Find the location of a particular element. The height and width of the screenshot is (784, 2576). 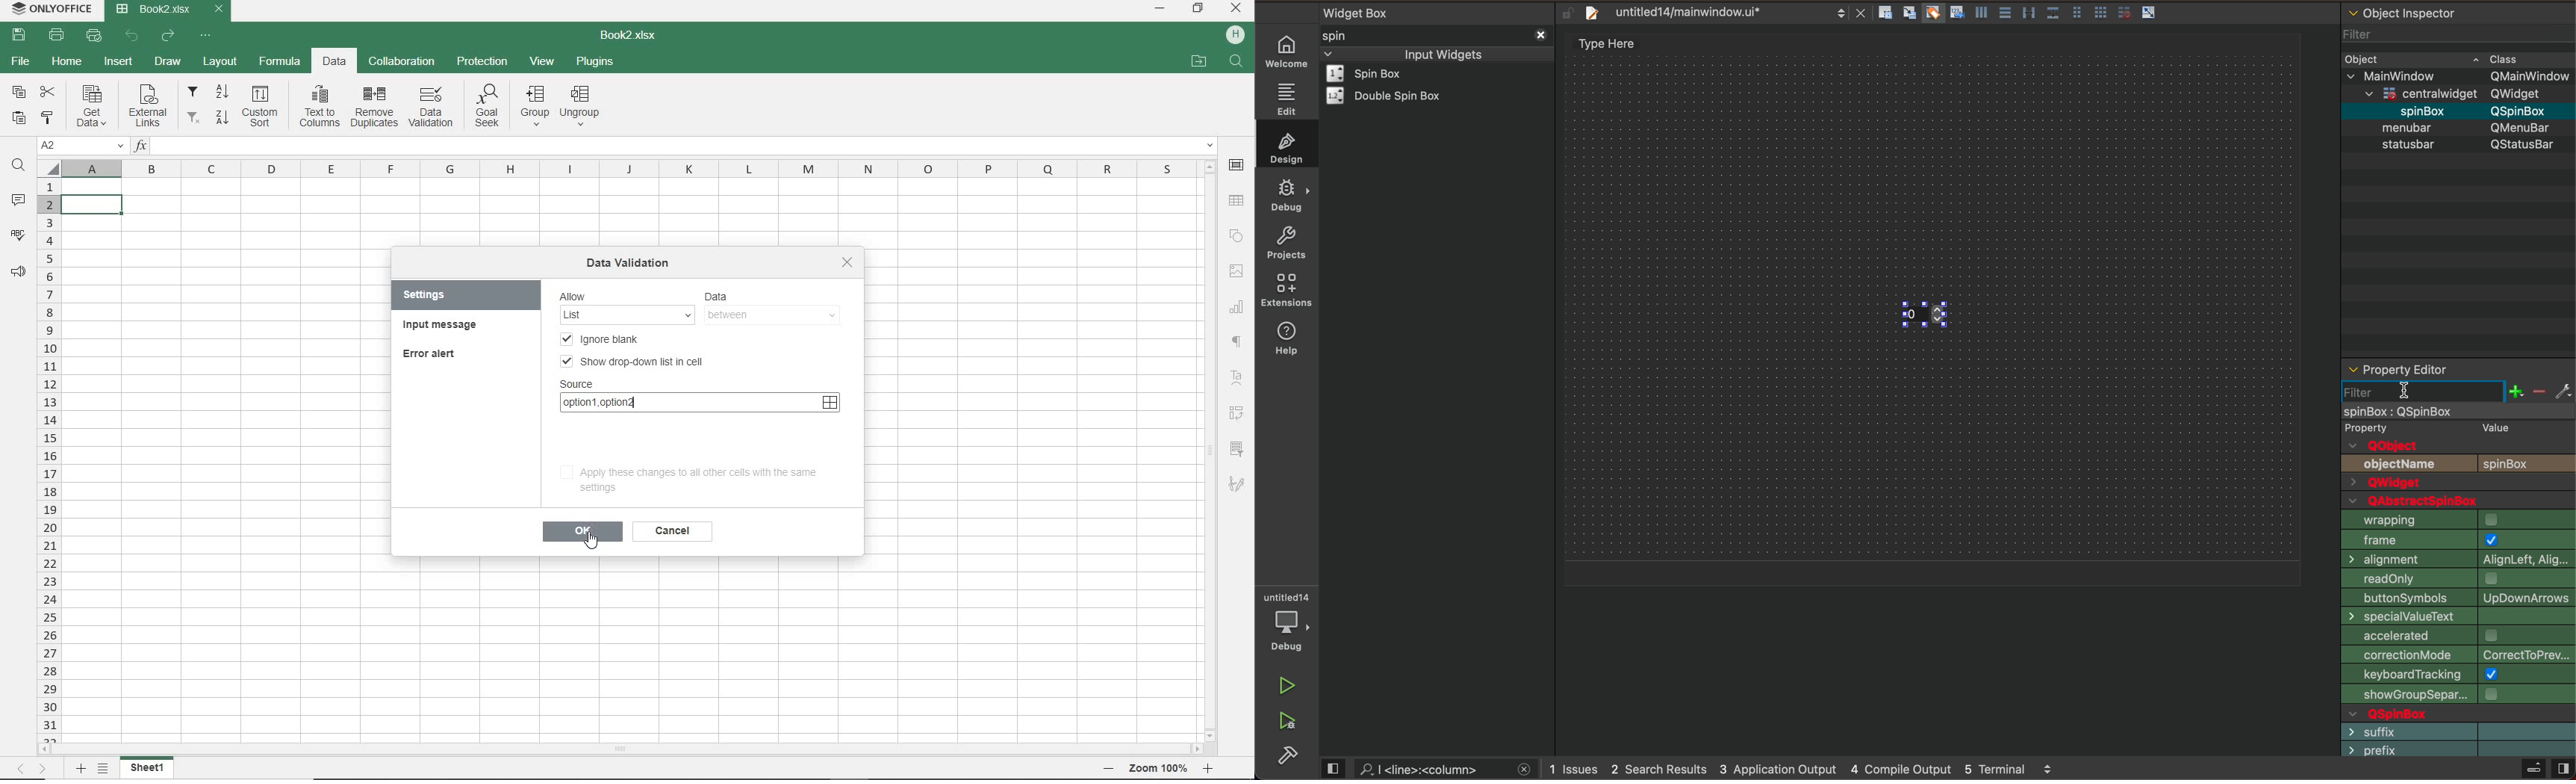

TABLE is located at coordinates (1237, 200).